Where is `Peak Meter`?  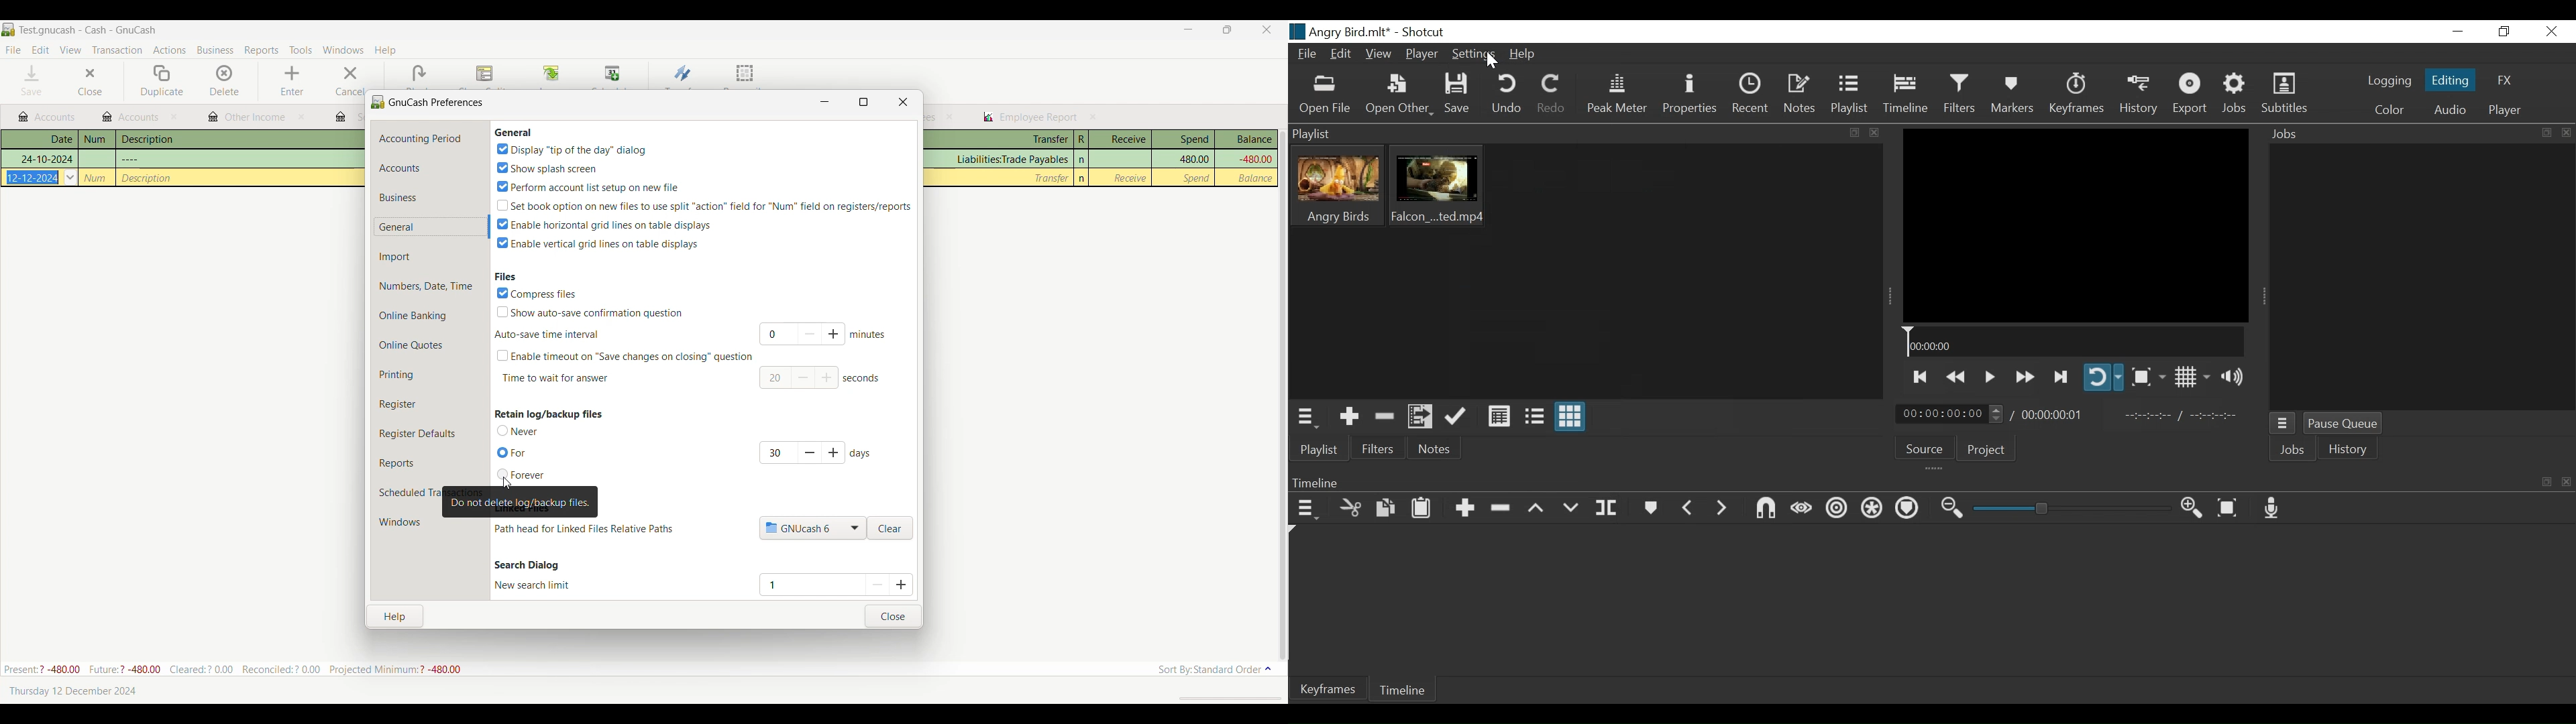
Peak Meter is located at coordinates (1615, 96).